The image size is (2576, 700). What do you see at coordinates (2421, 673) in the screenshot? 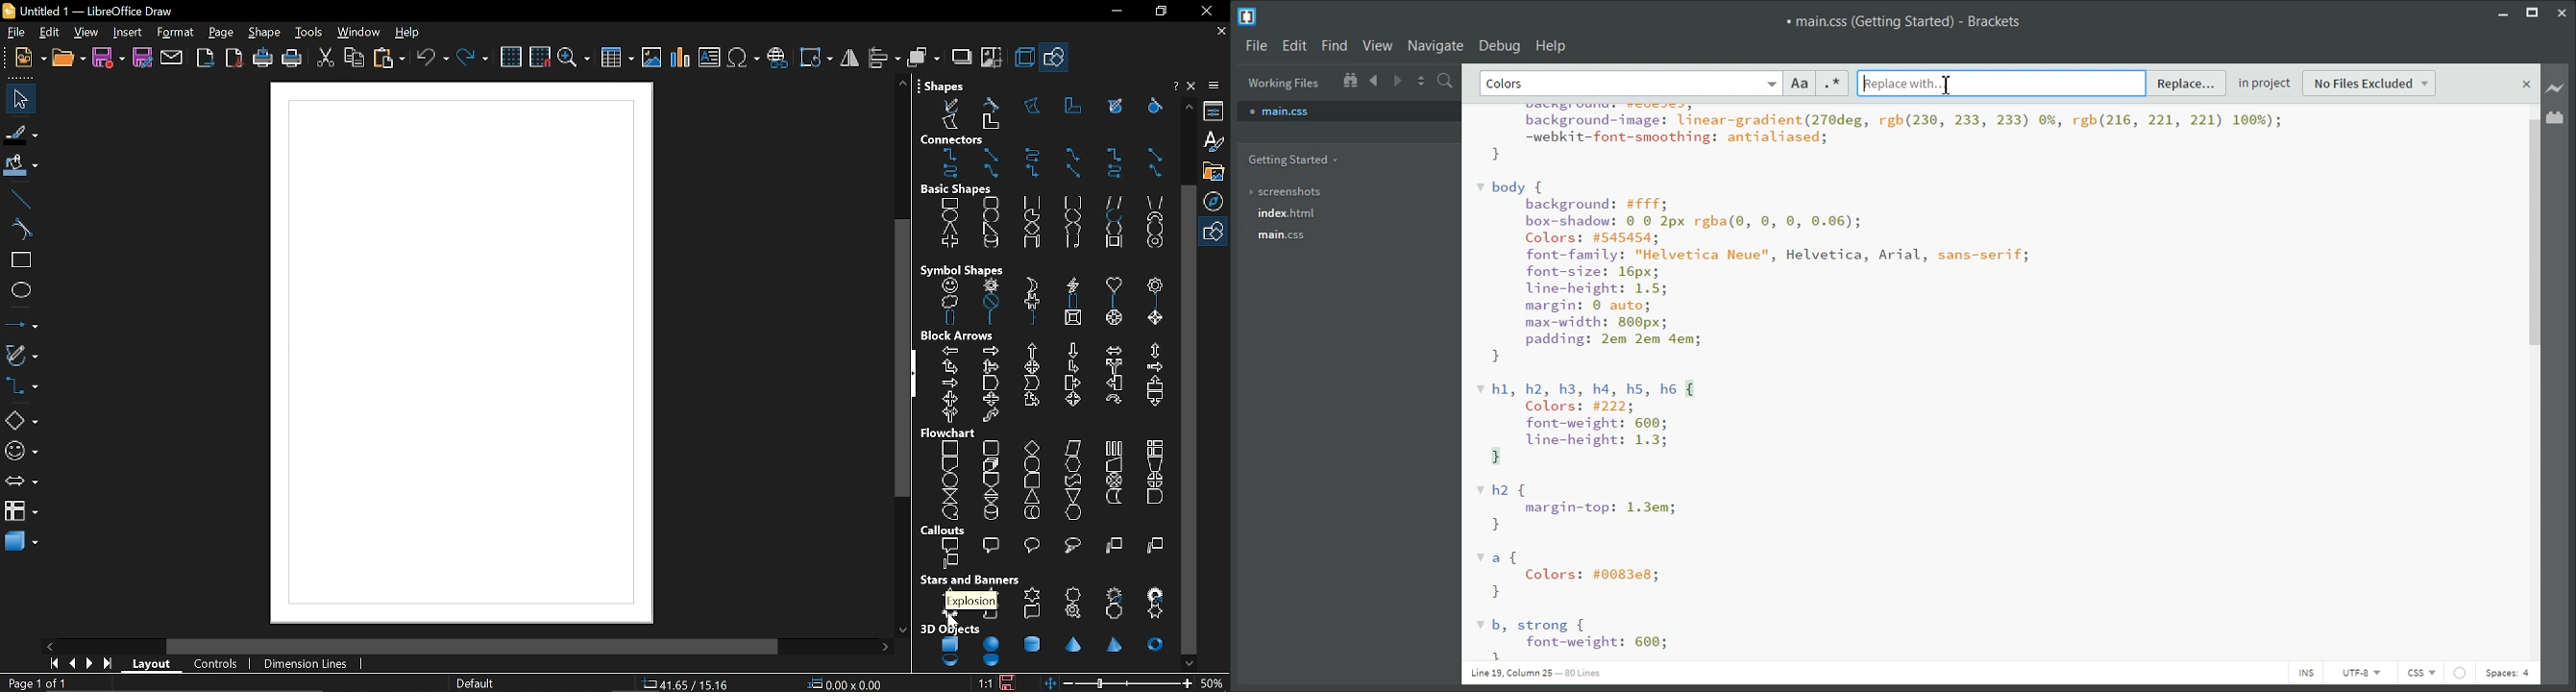
I see `CSS` at bounding box center [2421, 673].